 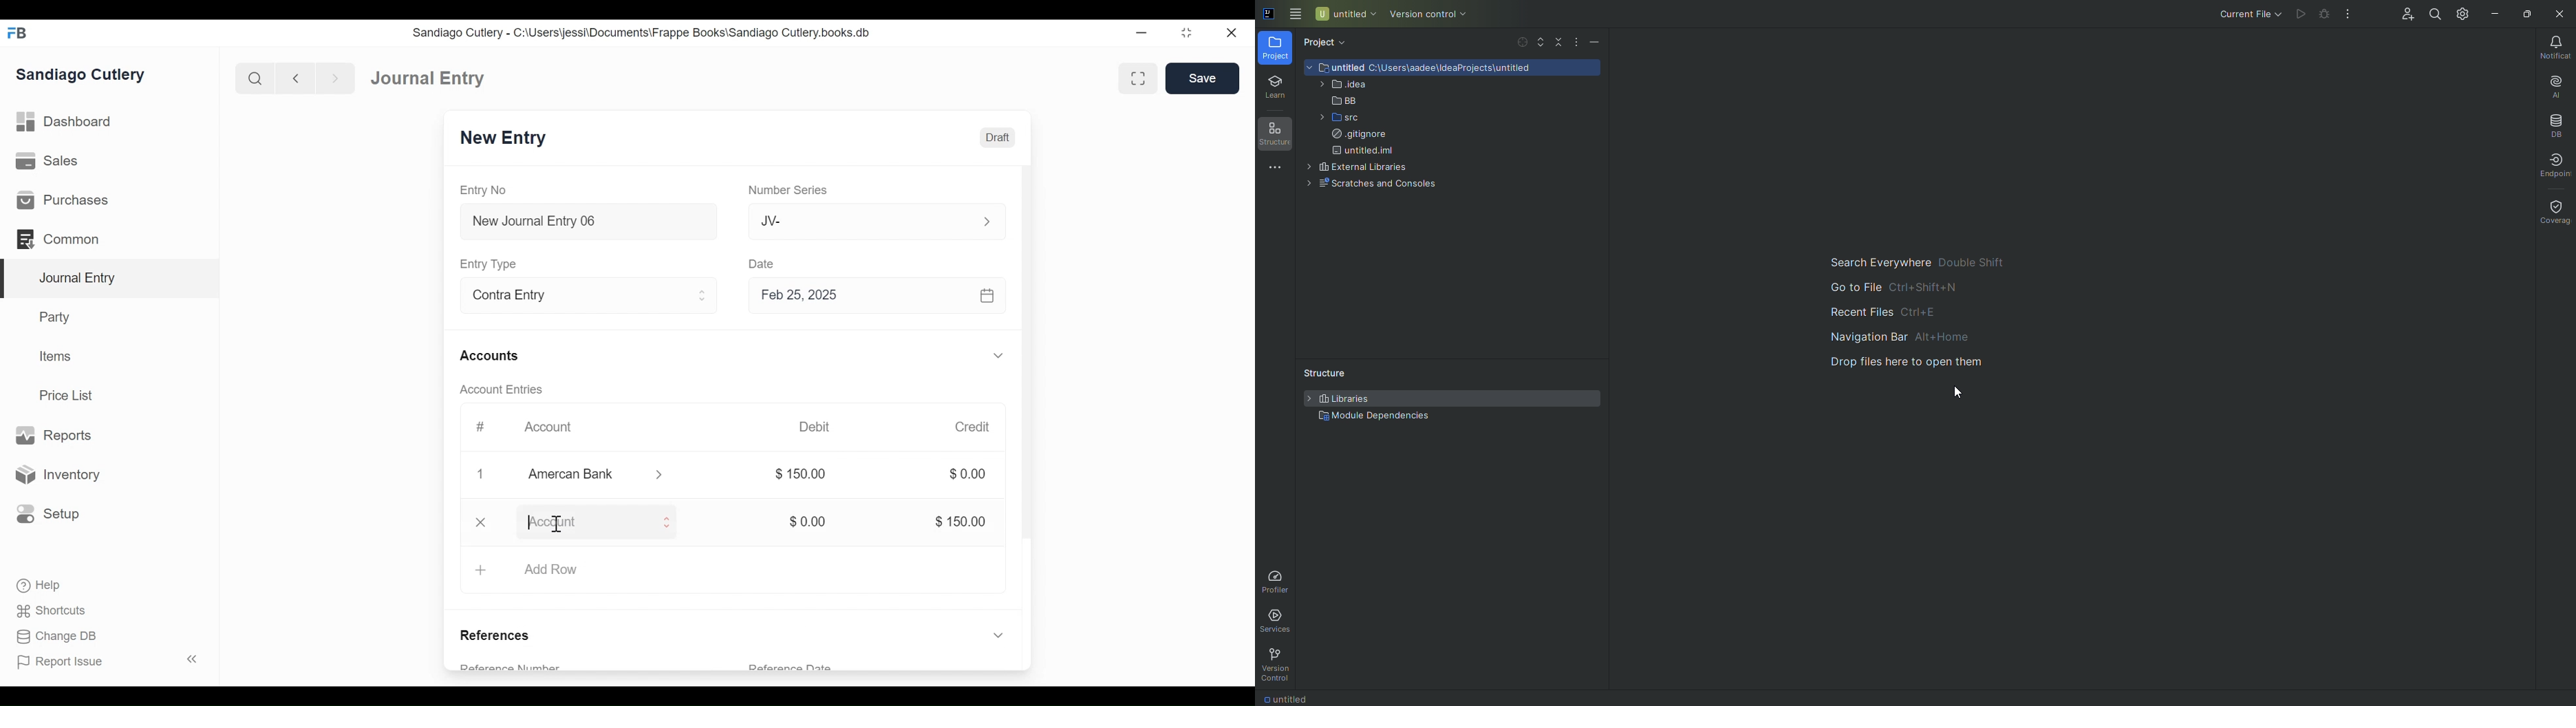 What do you see at coordinates (481, 521) in the screenshot?
I see `close` at bounding box center [481, 521].